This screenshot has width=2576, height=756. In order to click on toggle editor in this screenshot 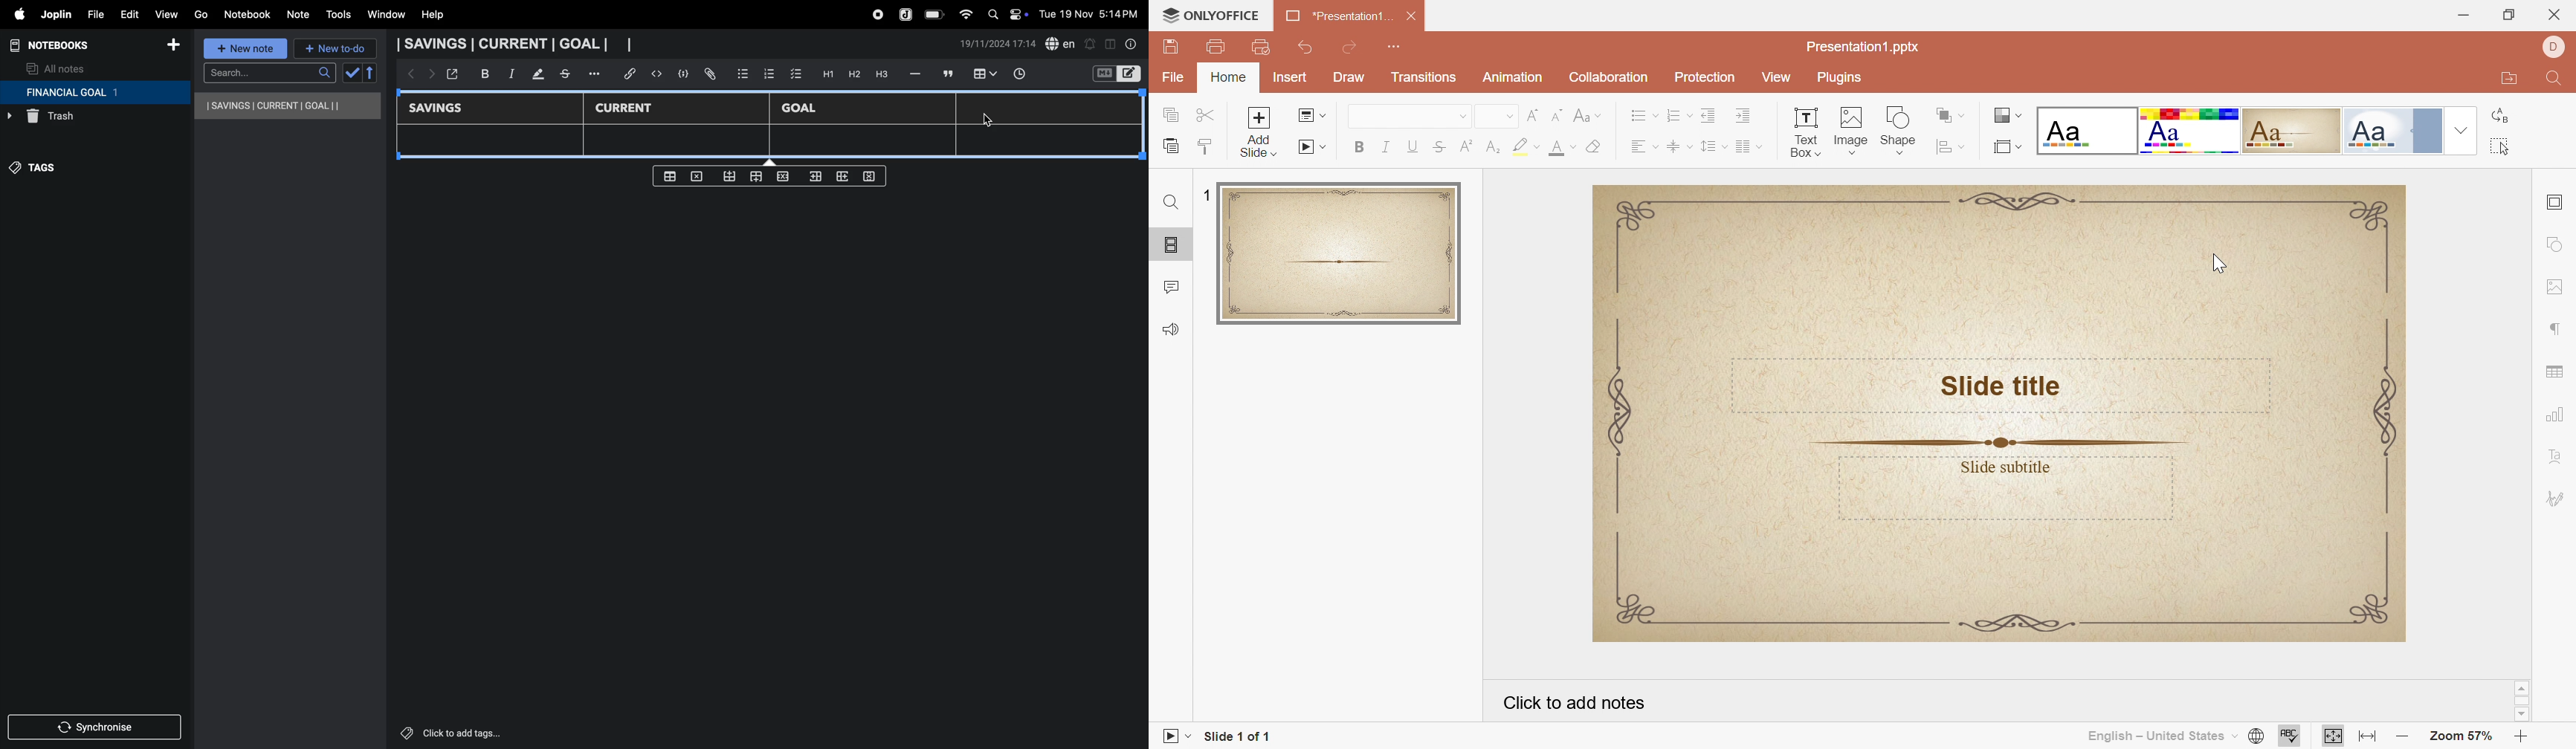, I will do `click(1111, 43)`.